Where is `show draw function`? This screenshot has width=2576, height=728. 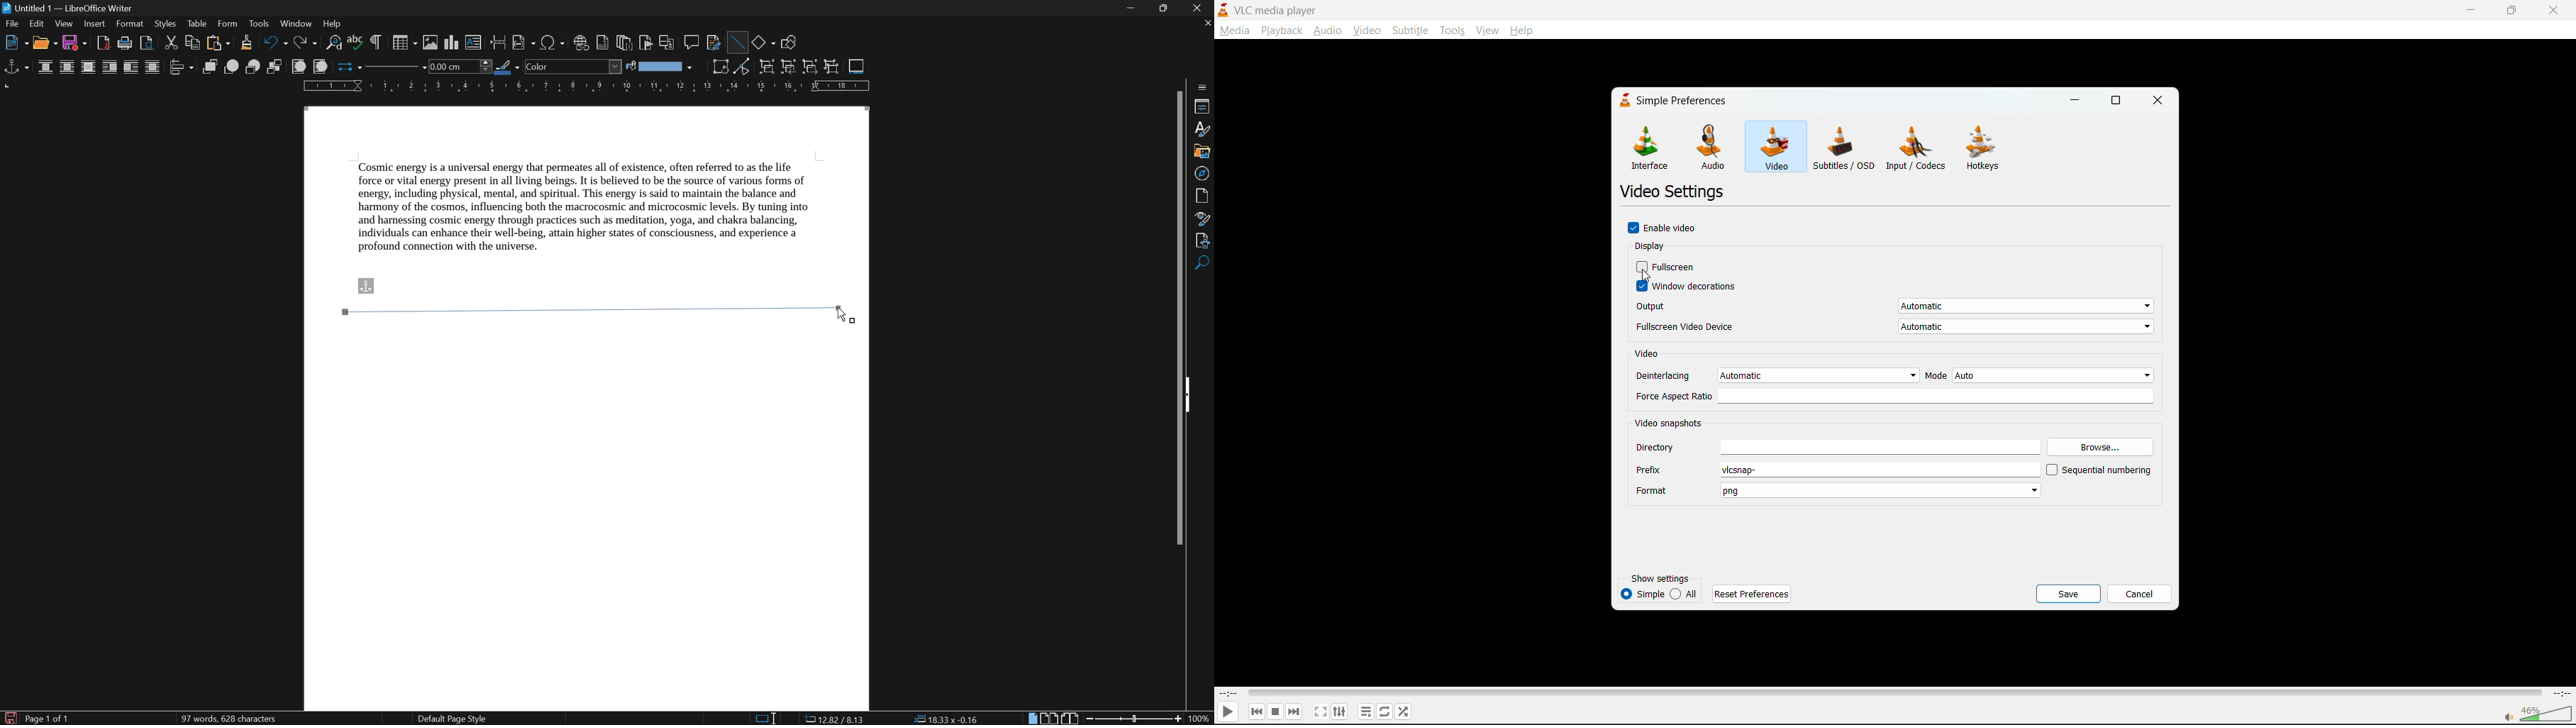 show draw function is located at coordinates (788, 43).